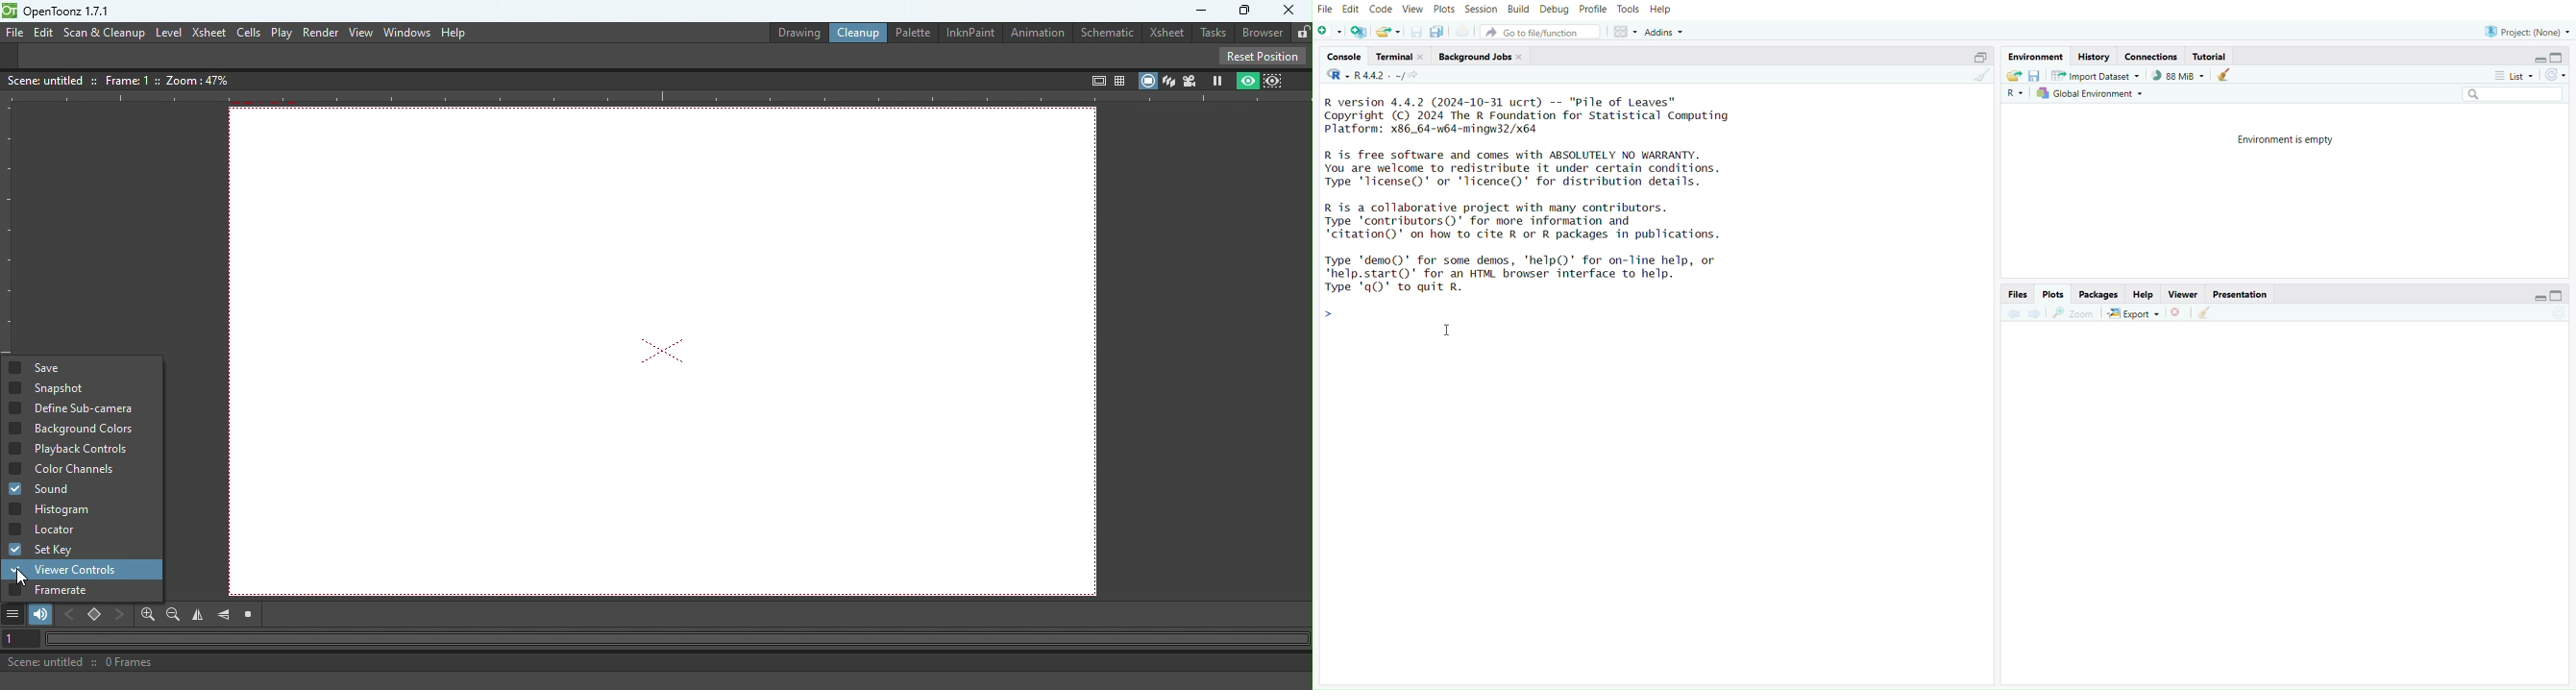 Image resolution: width=2576 pixels, height=700 pixels. What do you see at coordinates (2097, 76) in the screenshot?
I see `import dataset` at bounding box center [2097, 76].